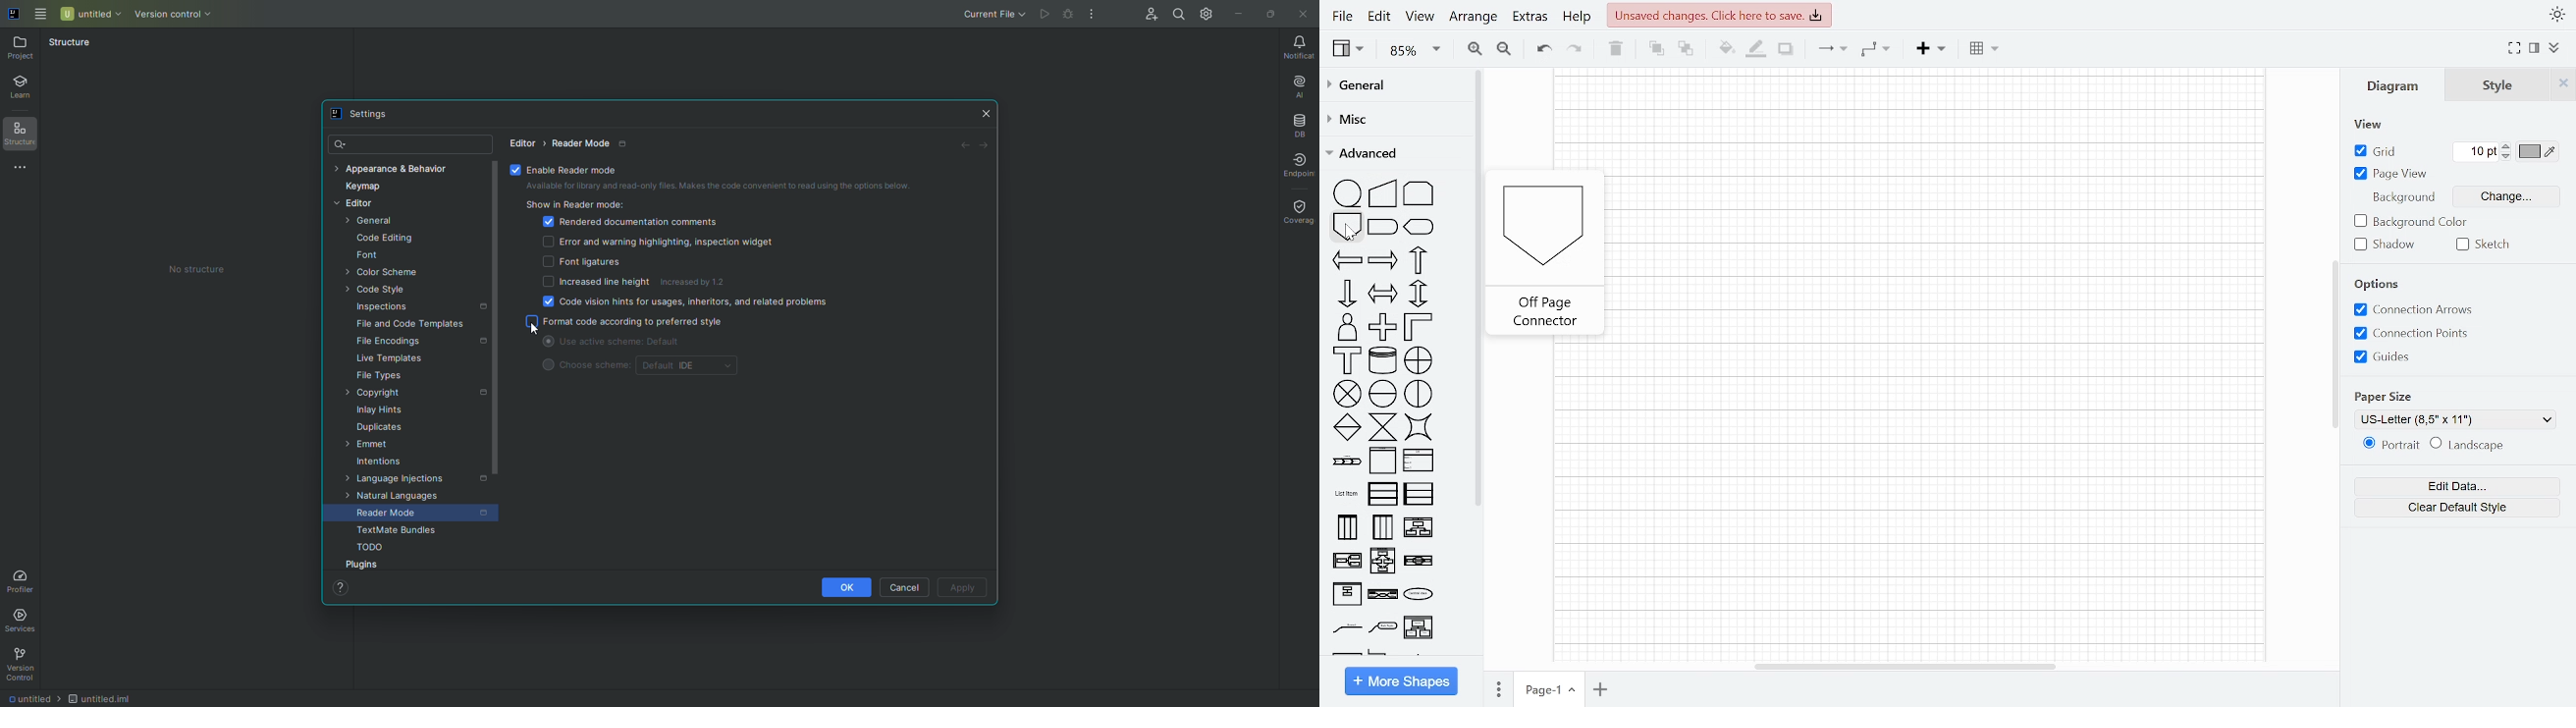  What do you see at coordinates (417, 307) in the screenshot?
I see `Inspections` at bounding box center [417, 307].